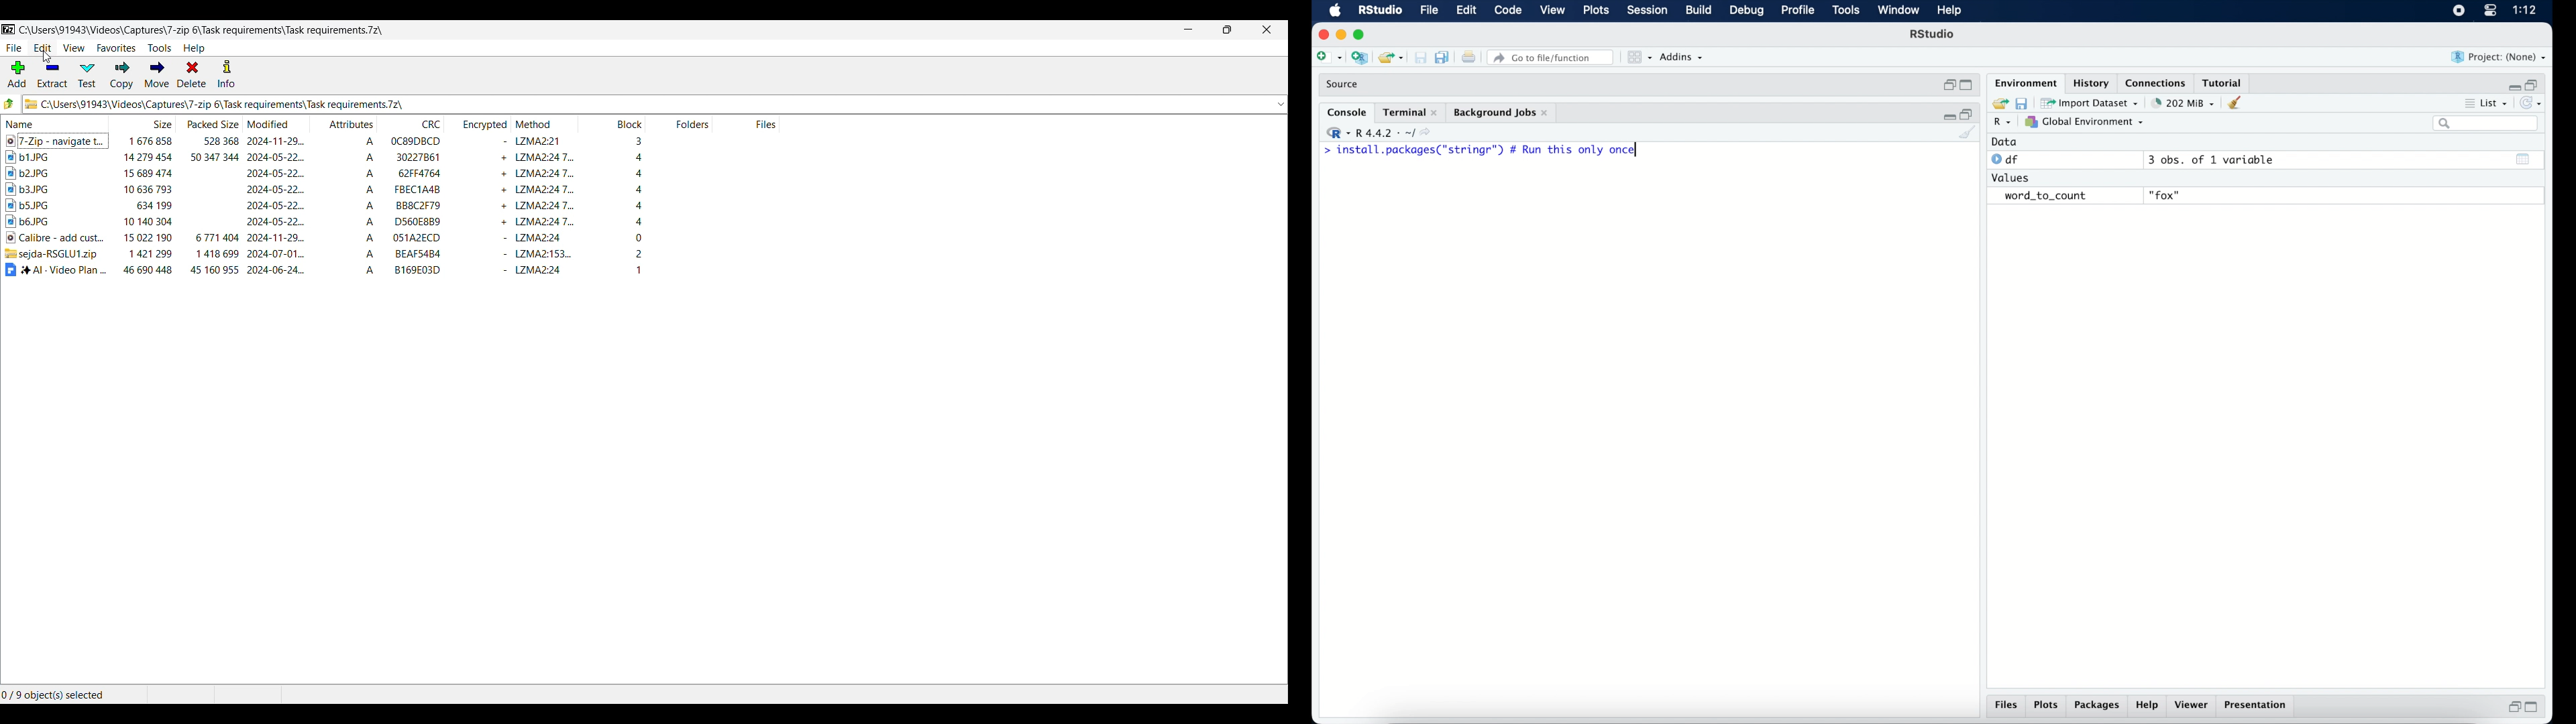 This screenshot has width=2576, height=728. Describe the element at coordinates (1335, 11) in the screenshot. I see `macOS` at that location.